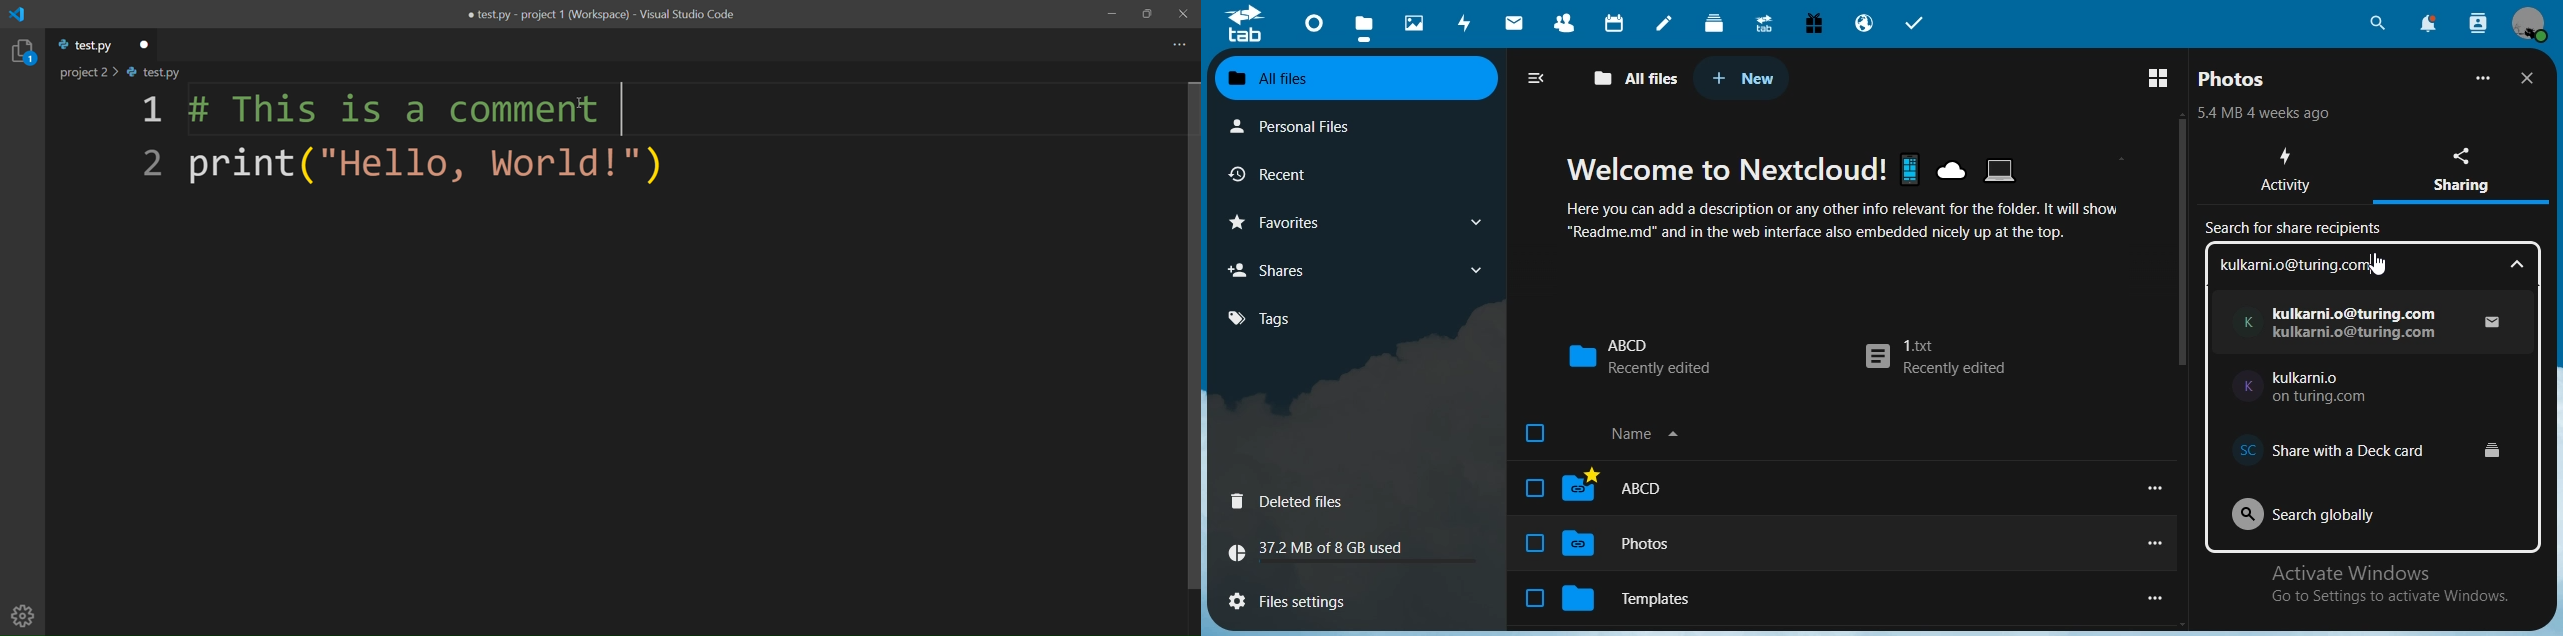  I want to click on name, so click(1649, 434).